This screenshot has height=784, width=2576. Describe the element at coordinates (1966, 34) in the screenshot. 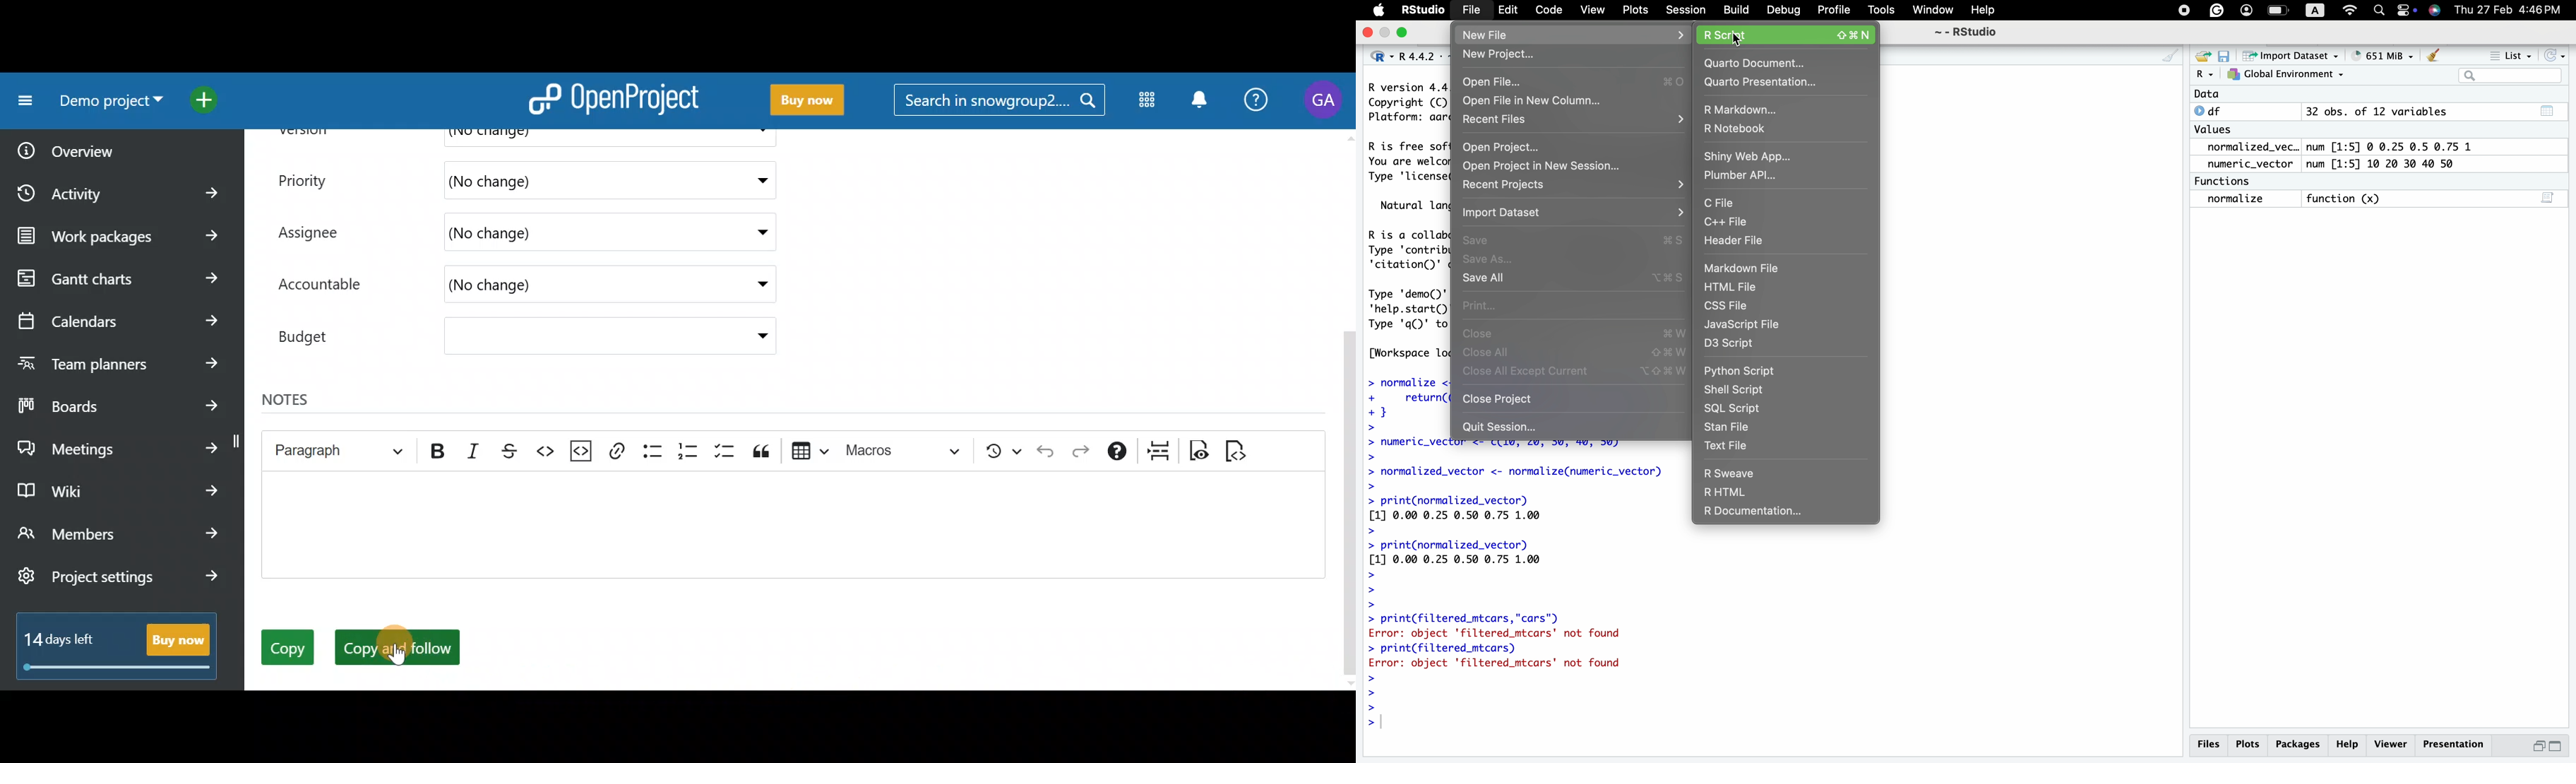

I see `~ - RStudio` at that location.